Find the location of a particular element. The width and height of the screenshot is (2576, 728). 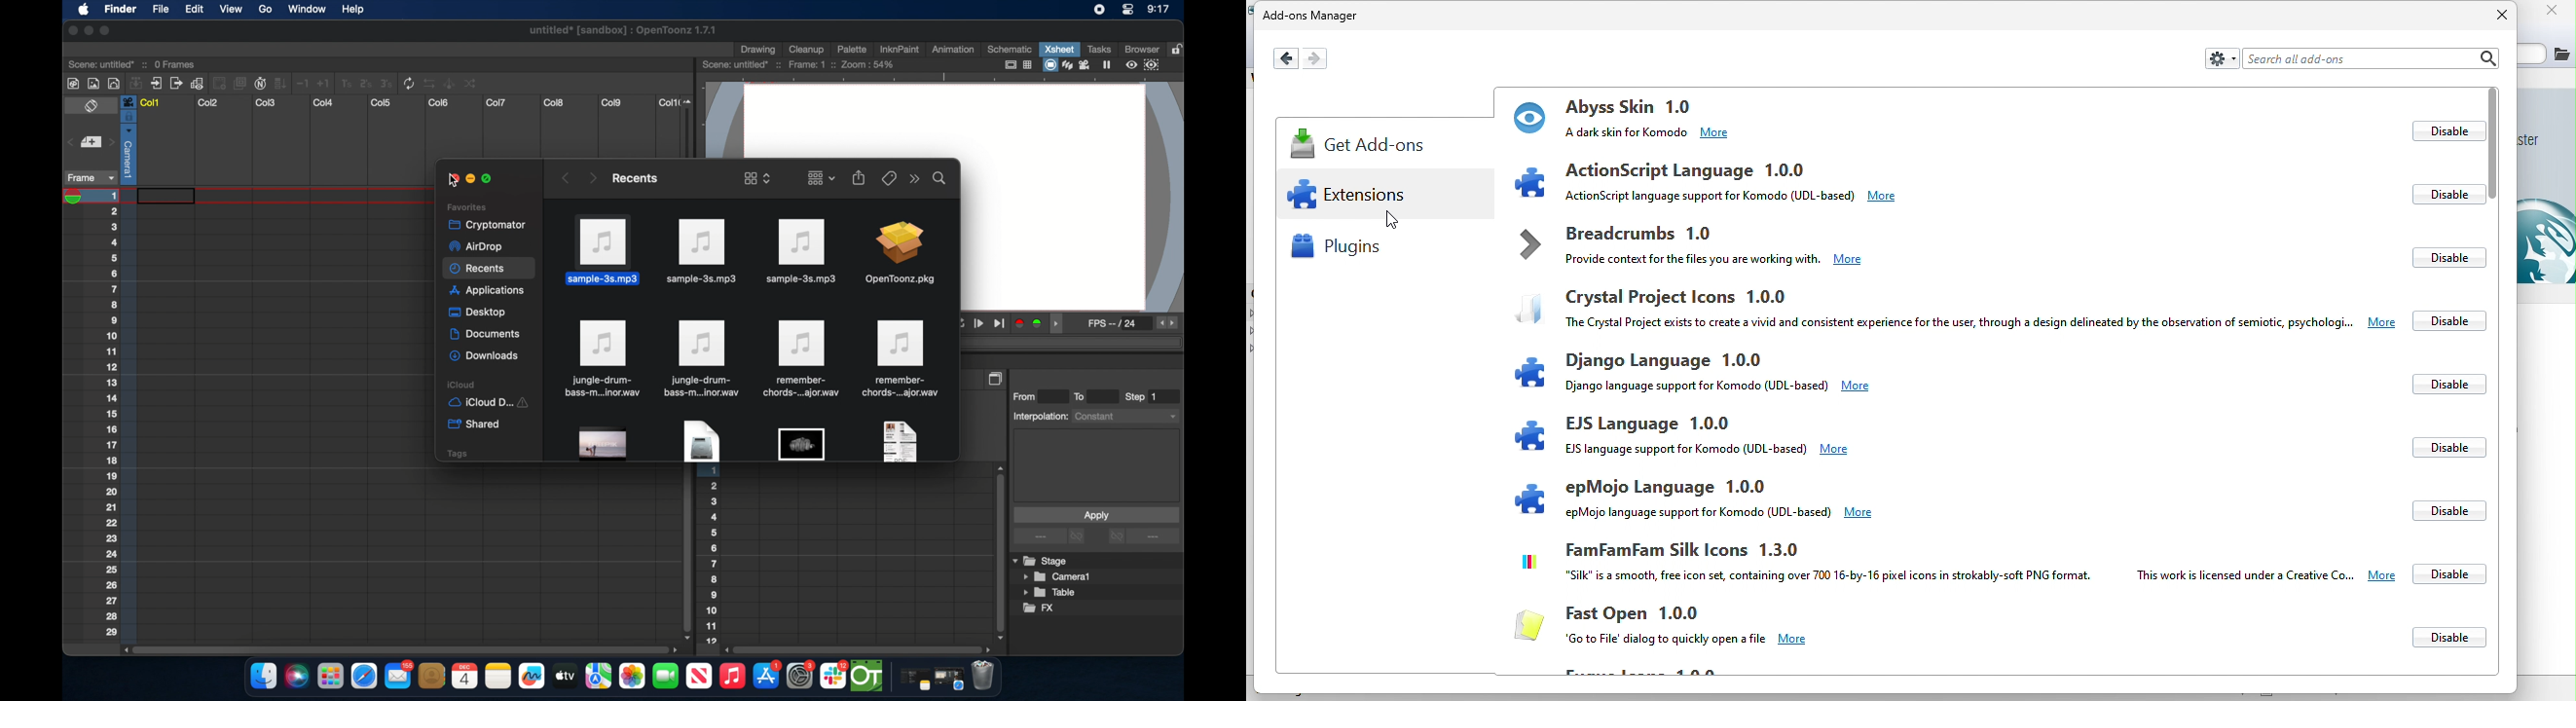

table is located at coordinates (1050, 593).